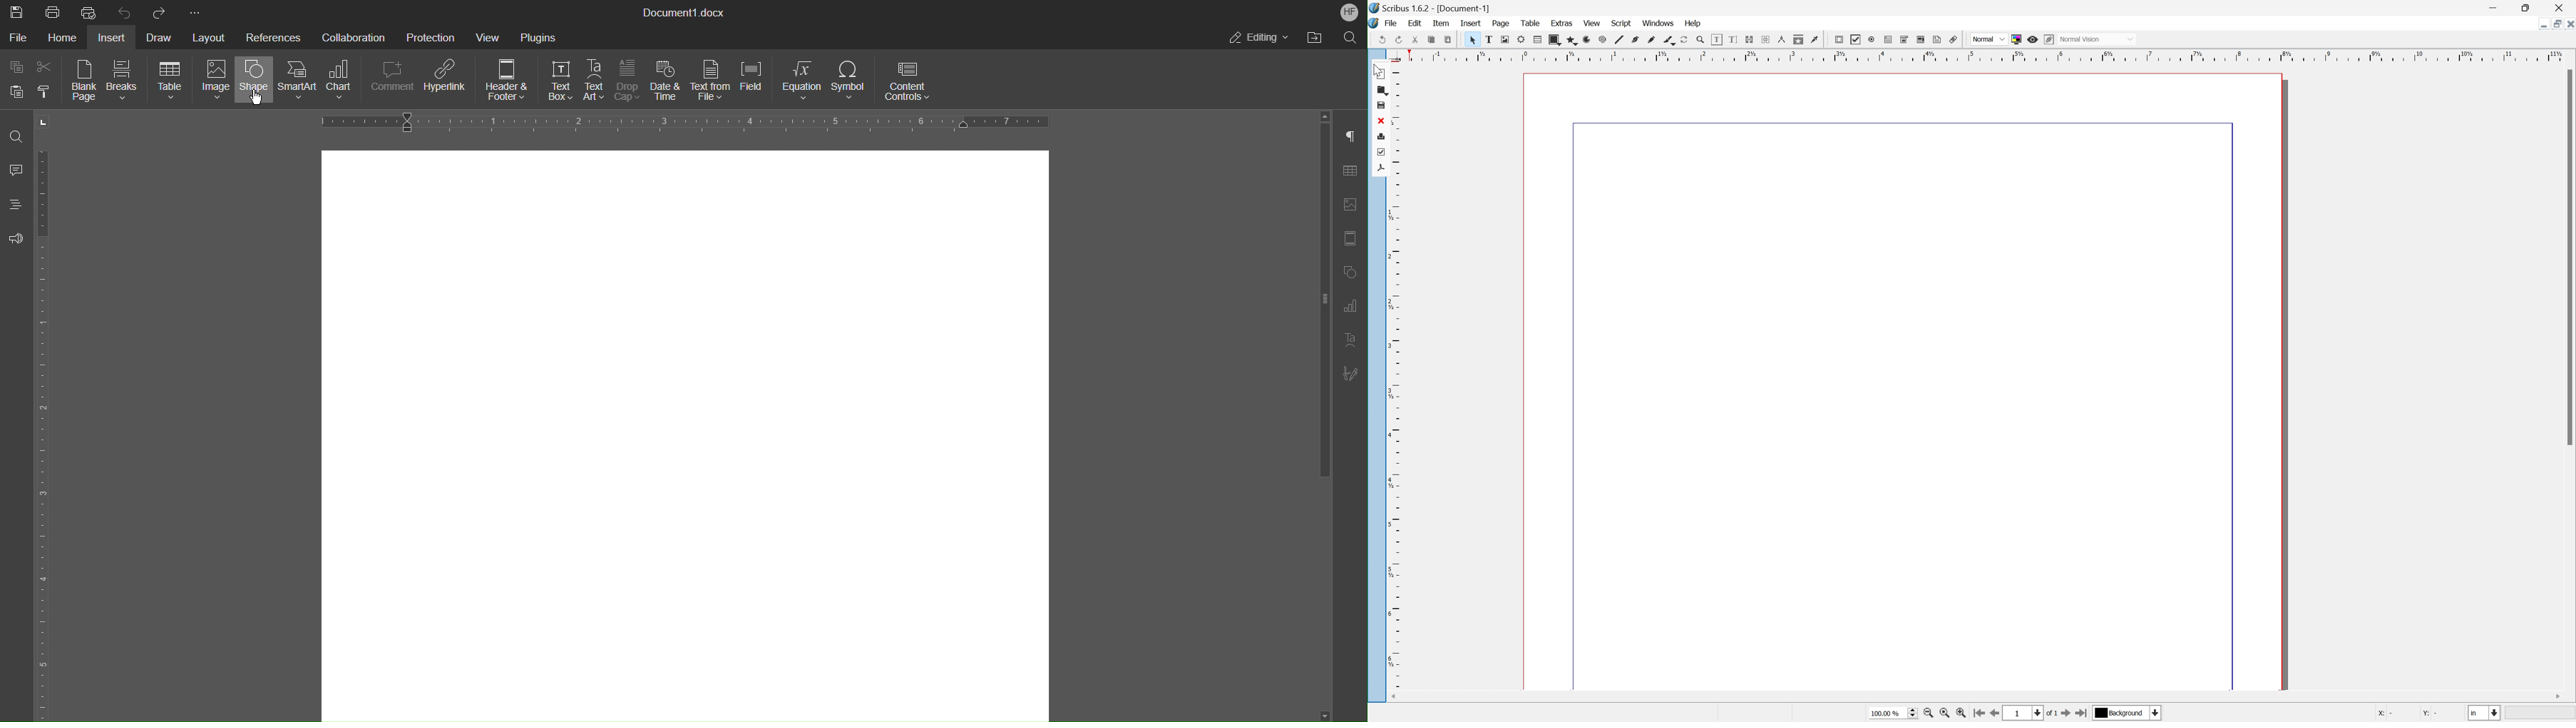 Image resolution: width=2576 pixels, height=728 pixels. Describe the element at coordinates (1501, 24) in the screenshot. I see `page` at that location.